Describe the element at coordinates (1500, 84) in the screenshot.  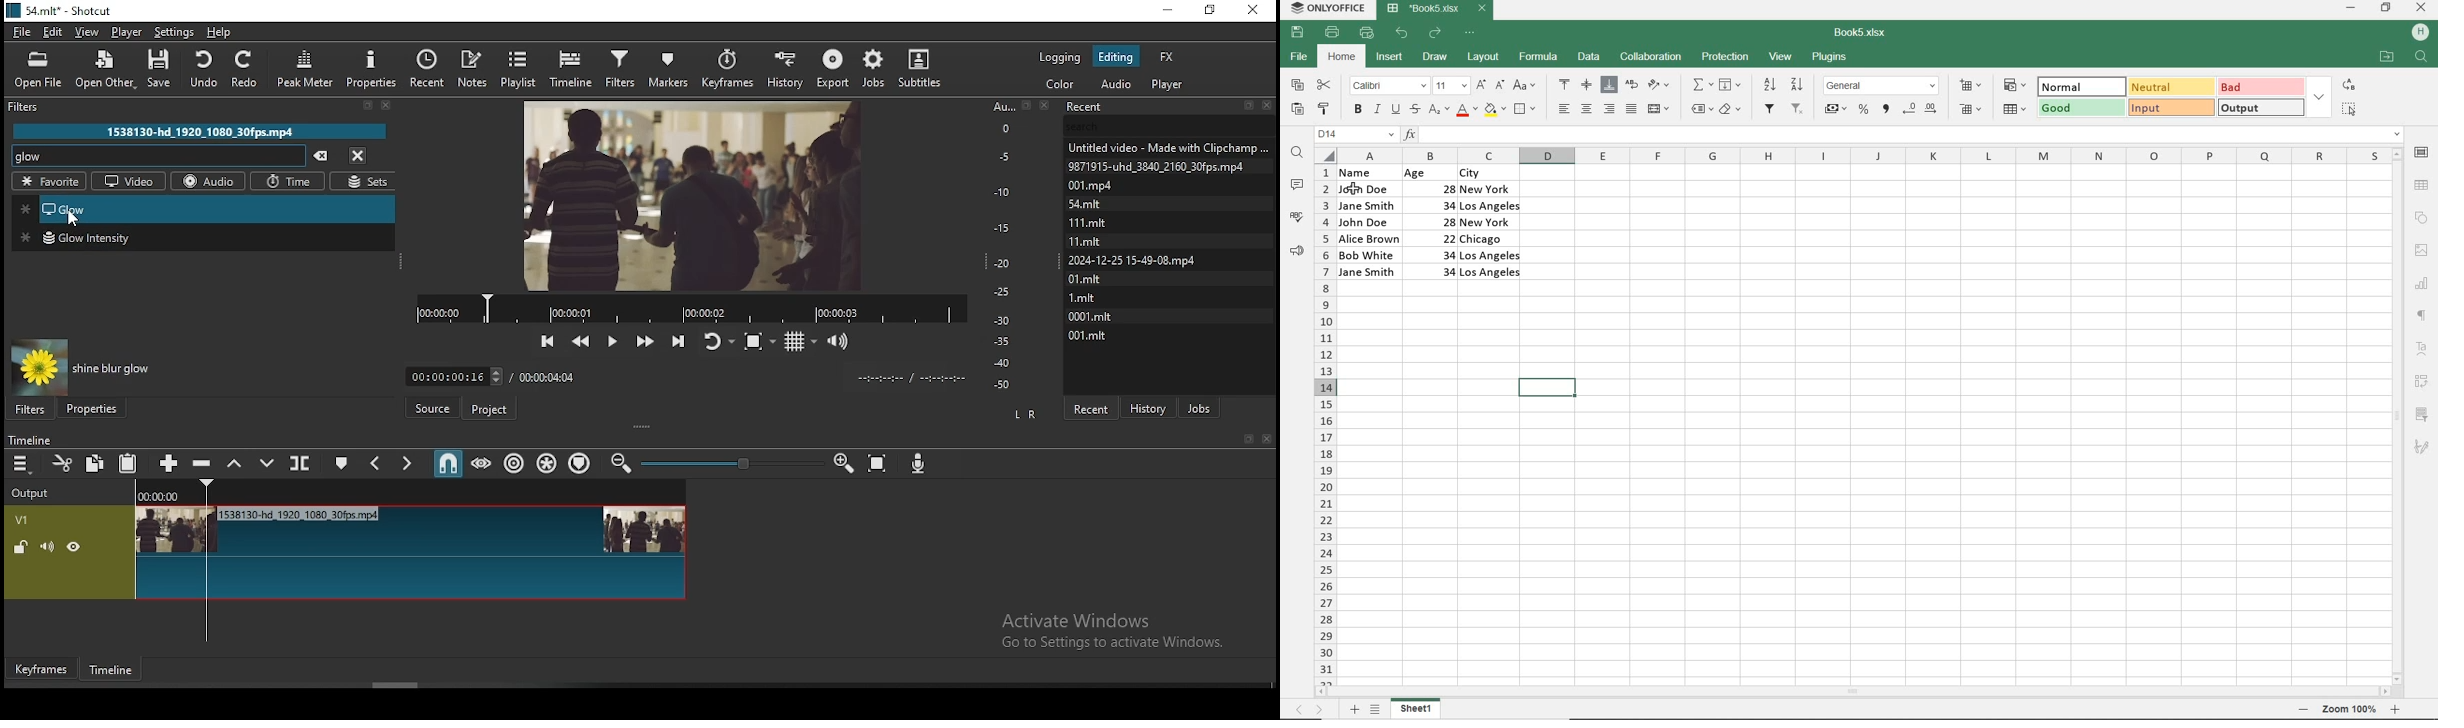
I see `DECREMENT FONT SIZE` at that location.